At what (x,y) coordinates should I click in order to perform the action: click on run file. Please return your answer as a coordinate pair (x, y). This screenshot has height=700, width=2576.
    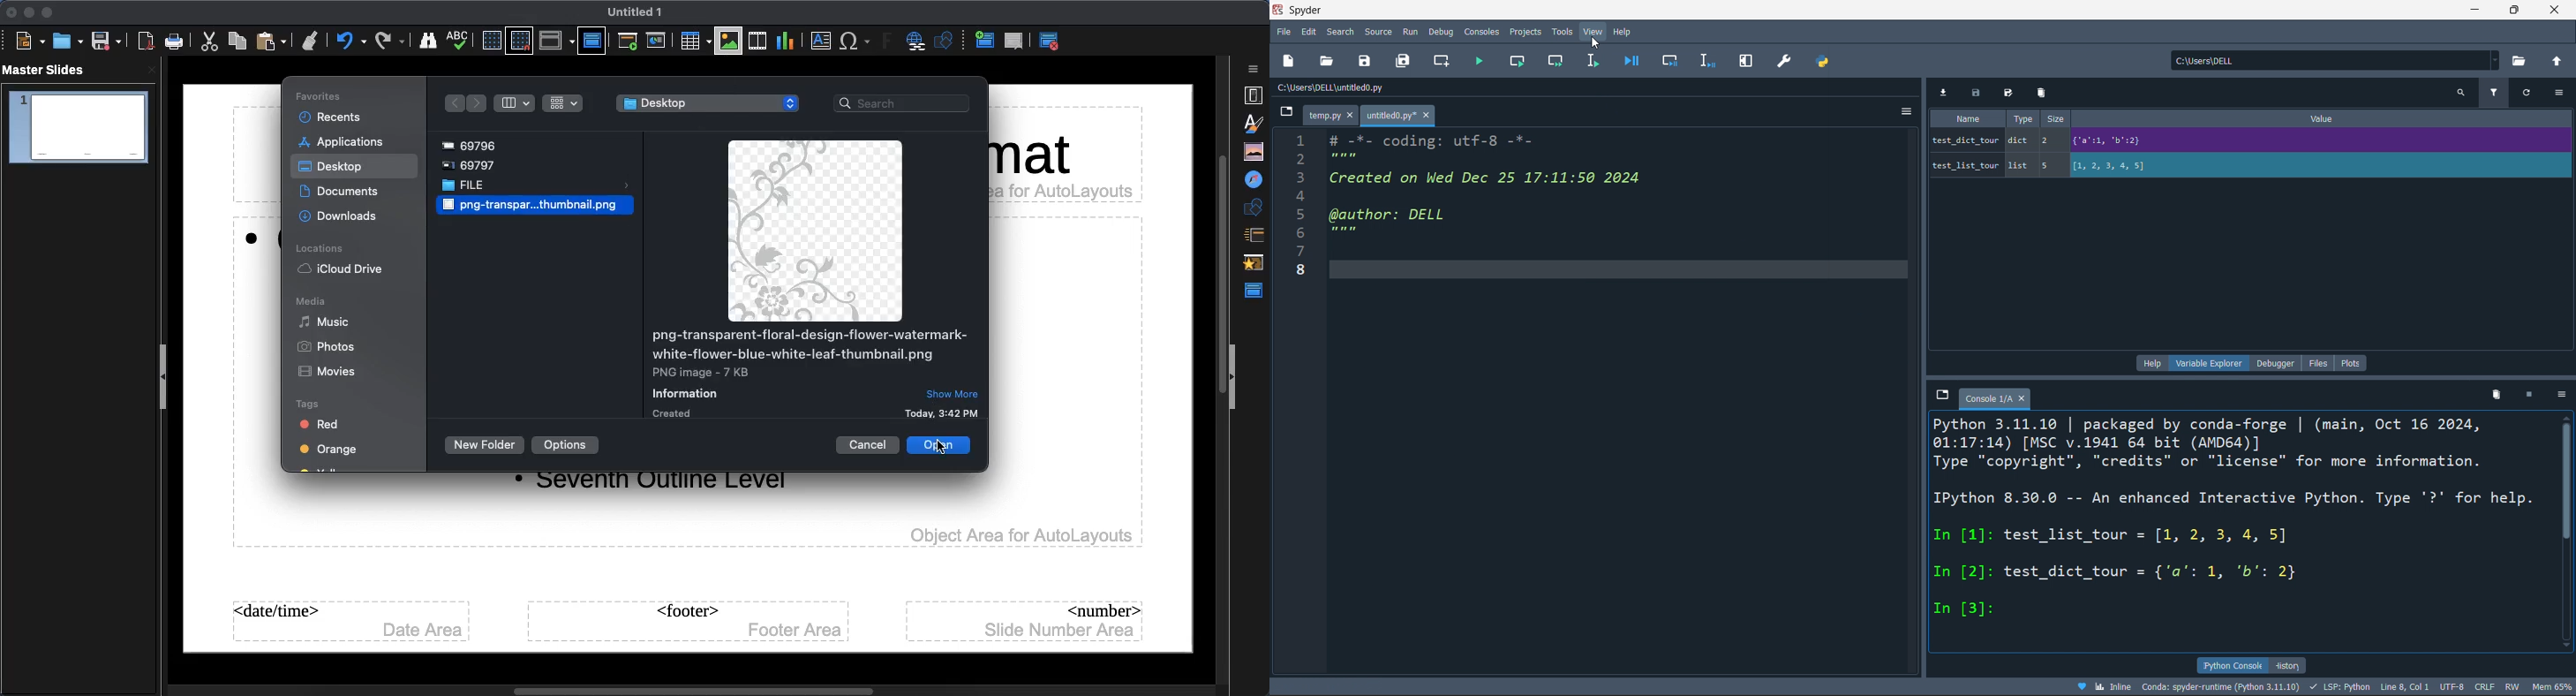
    Looking at the image, I should click on (1480, 60).